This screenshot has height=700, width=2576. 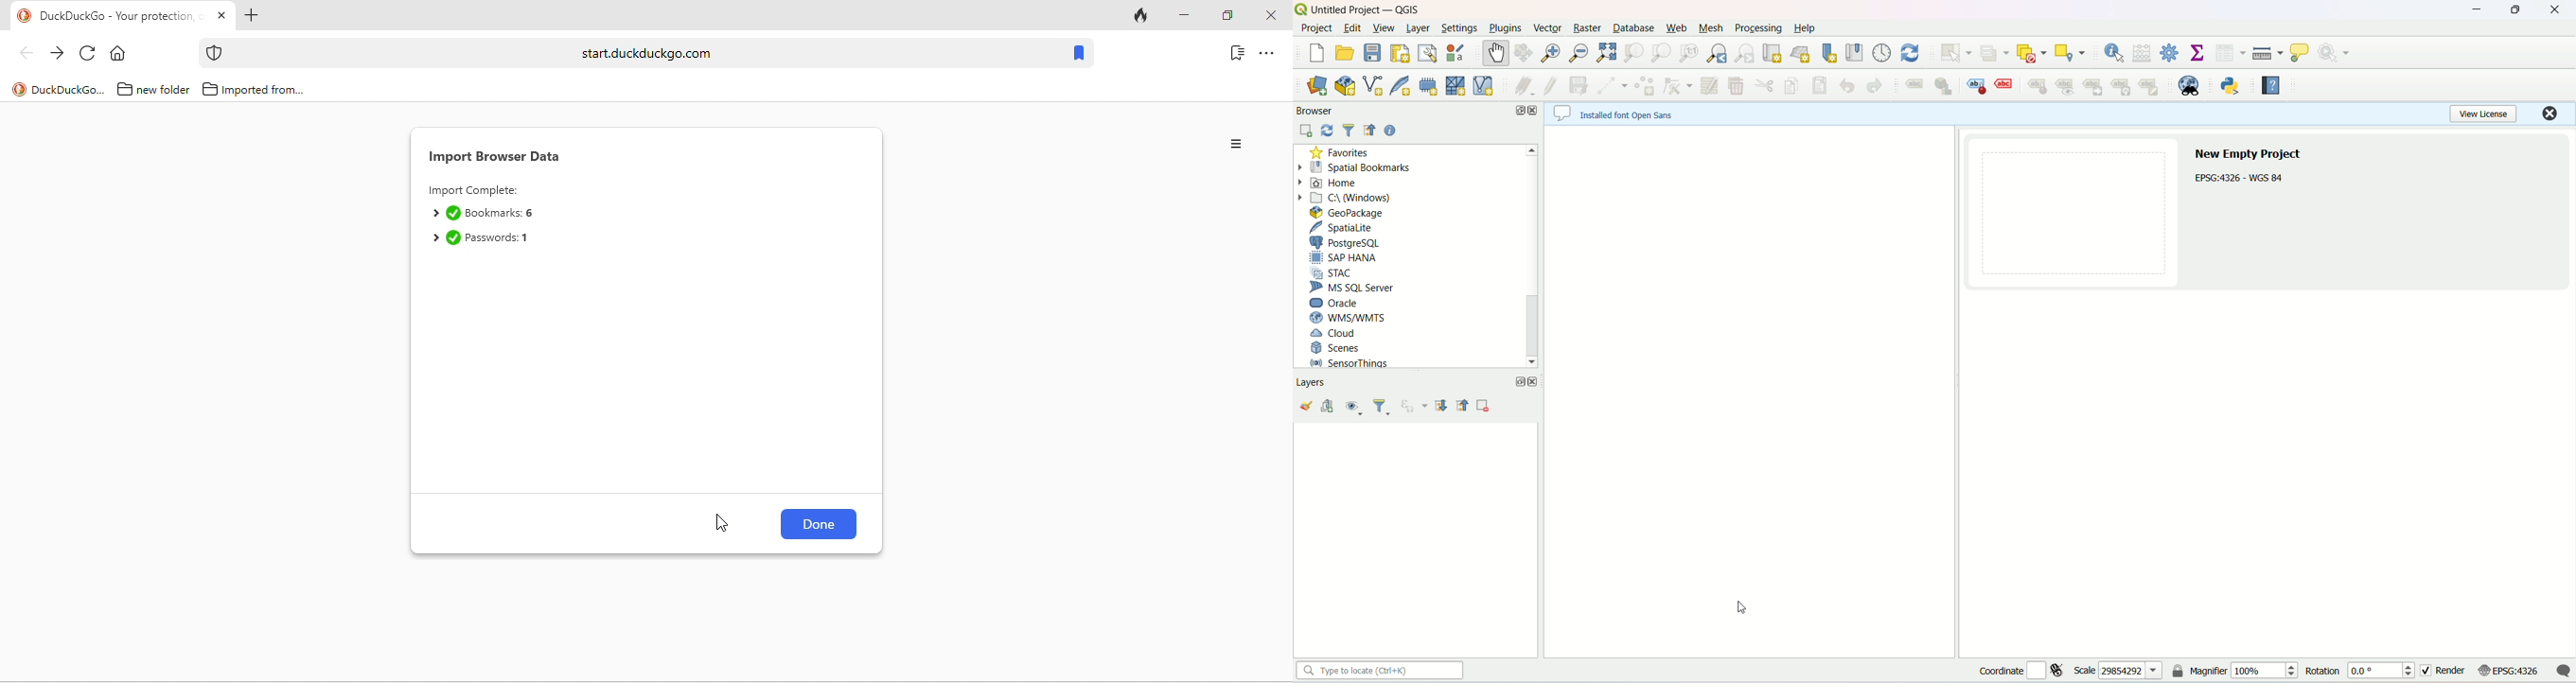 I want to click on toolbox, so click(x=2172, y=53).